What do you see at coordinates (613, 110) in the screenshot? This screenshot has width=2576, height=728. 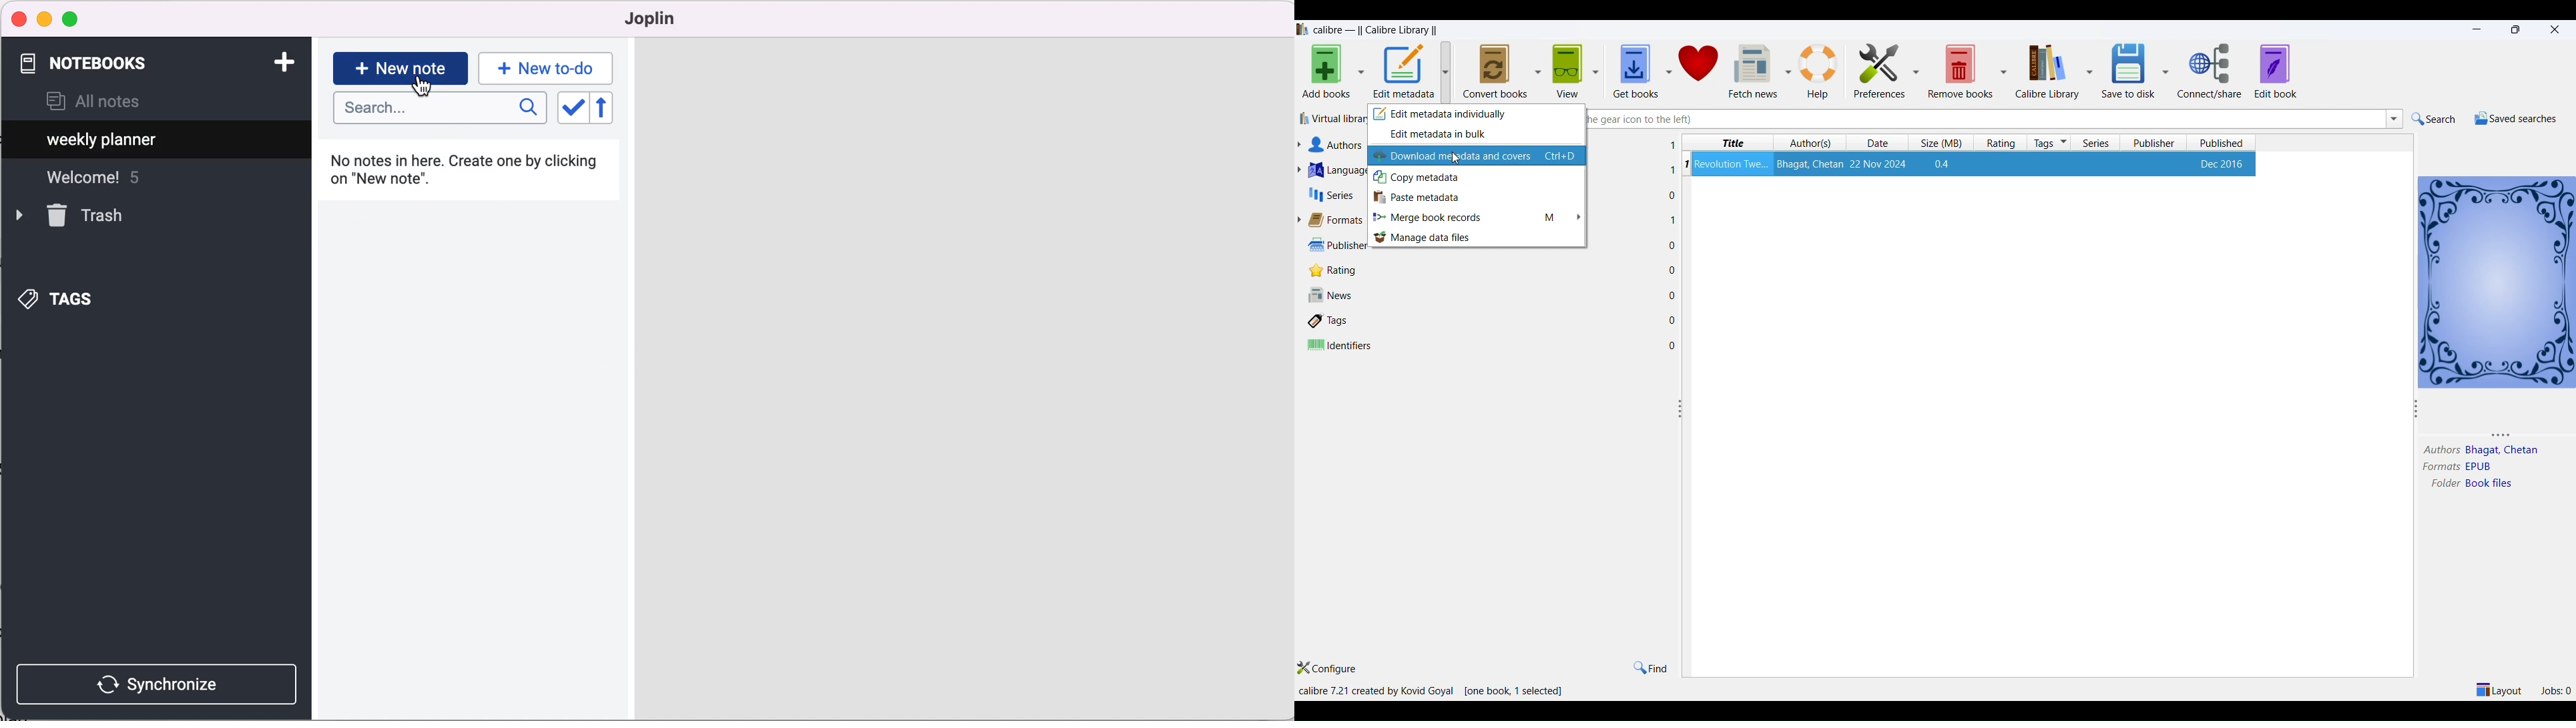 I see `reverse sort order` at bounding box center [613, 110].